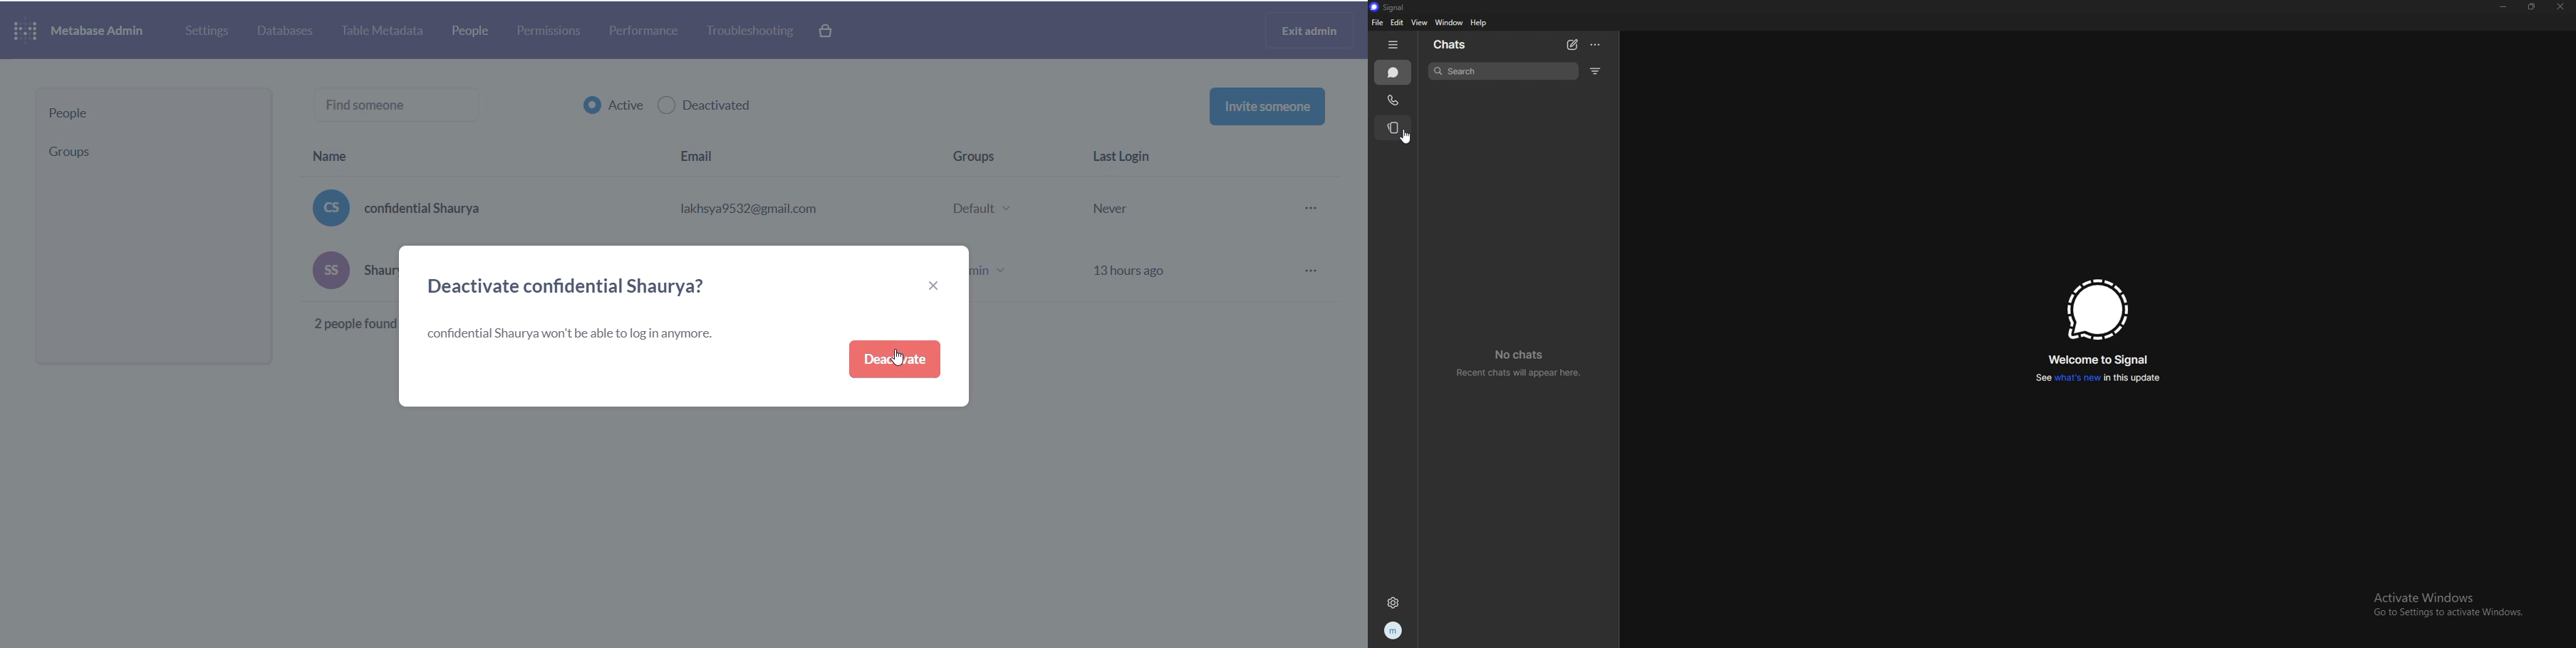 The width and height of the screenshot is (2576, 672). Describe the element at coordinates (91, 28) in the screenshot. I see `NAME AND LOGO` at that location.